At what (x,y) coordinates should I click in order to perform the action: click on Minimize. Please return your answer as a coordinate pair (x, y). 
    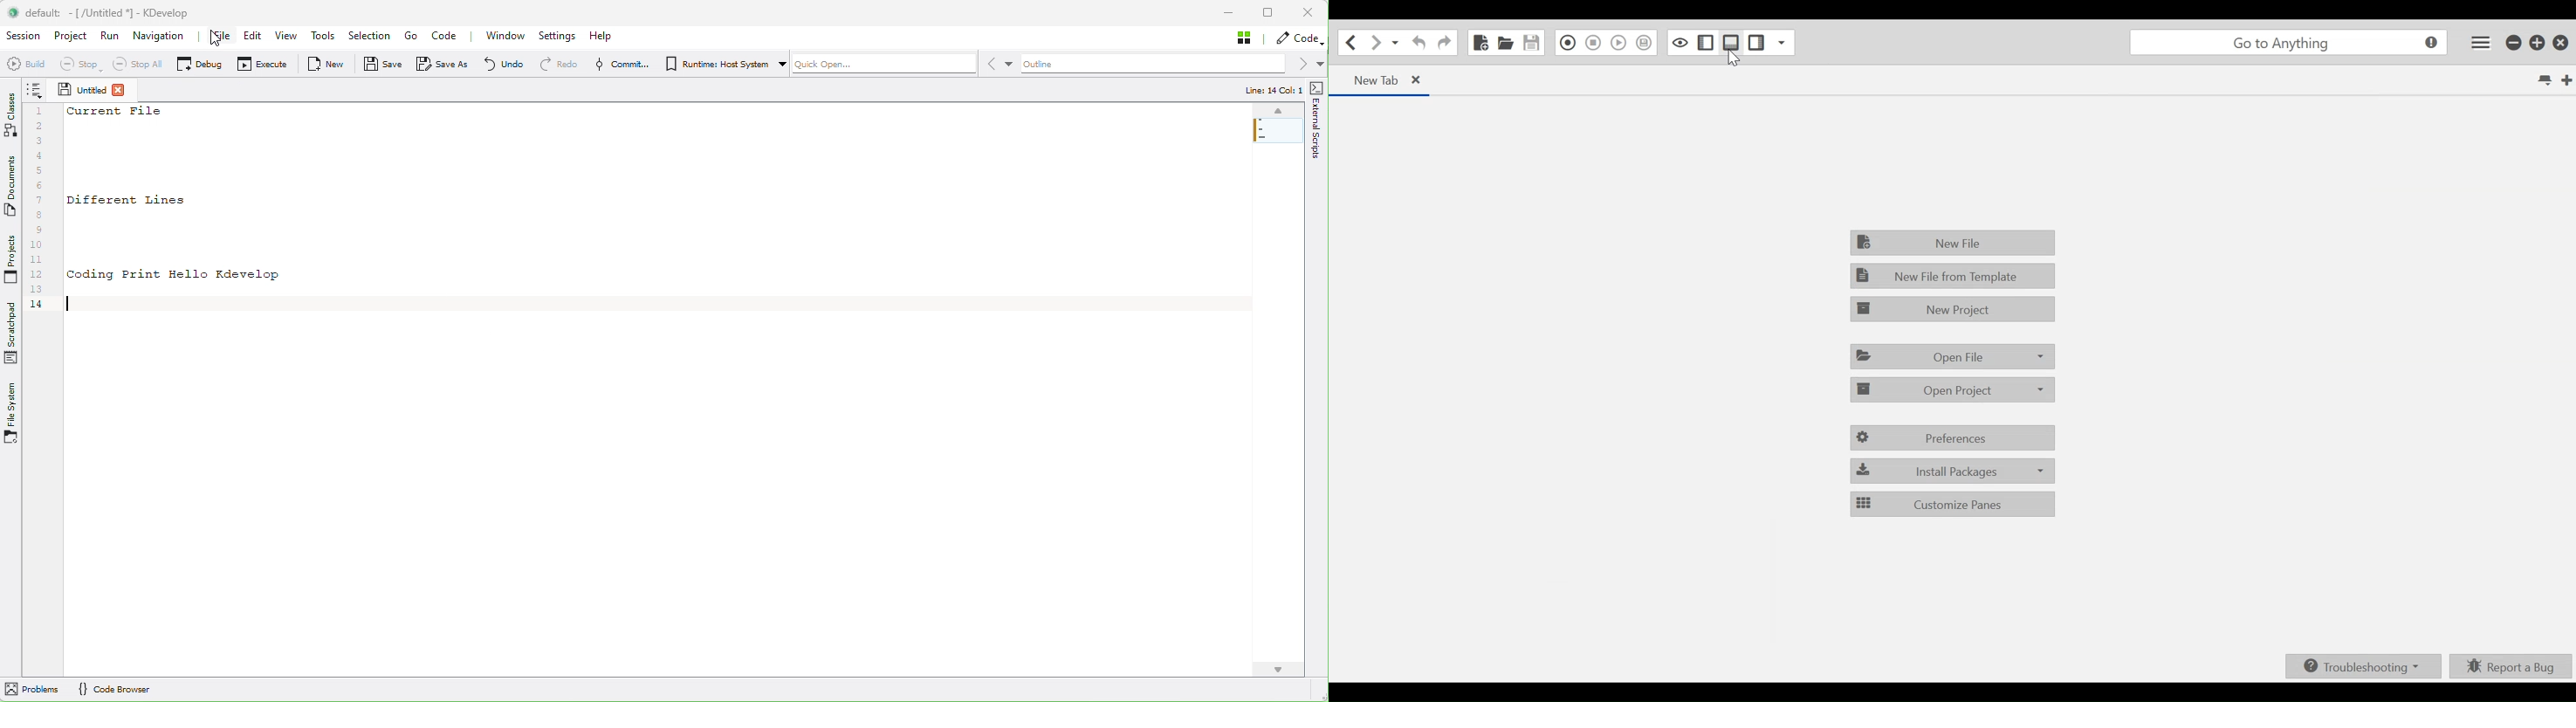
    Looking at the image, I should click on (2515, 43).